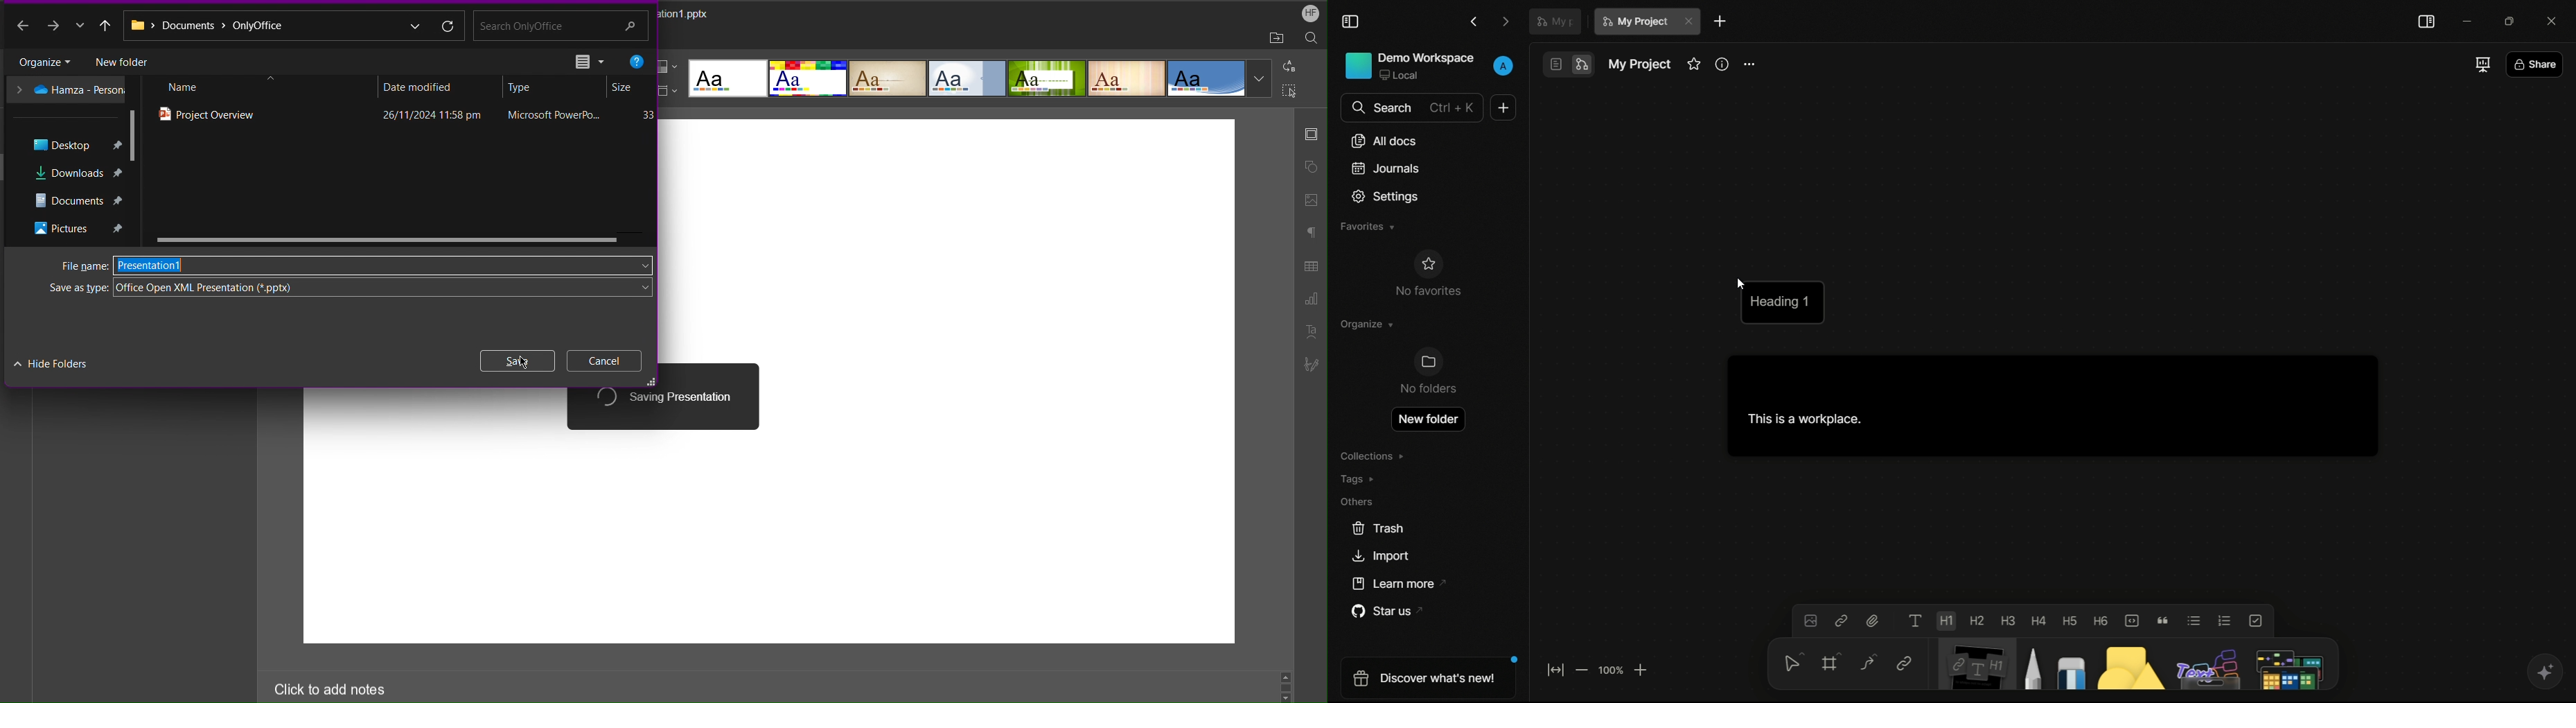  Describe the element at coordinates (1311, 202) in the screenshot. I see `Image Settings` at that location.